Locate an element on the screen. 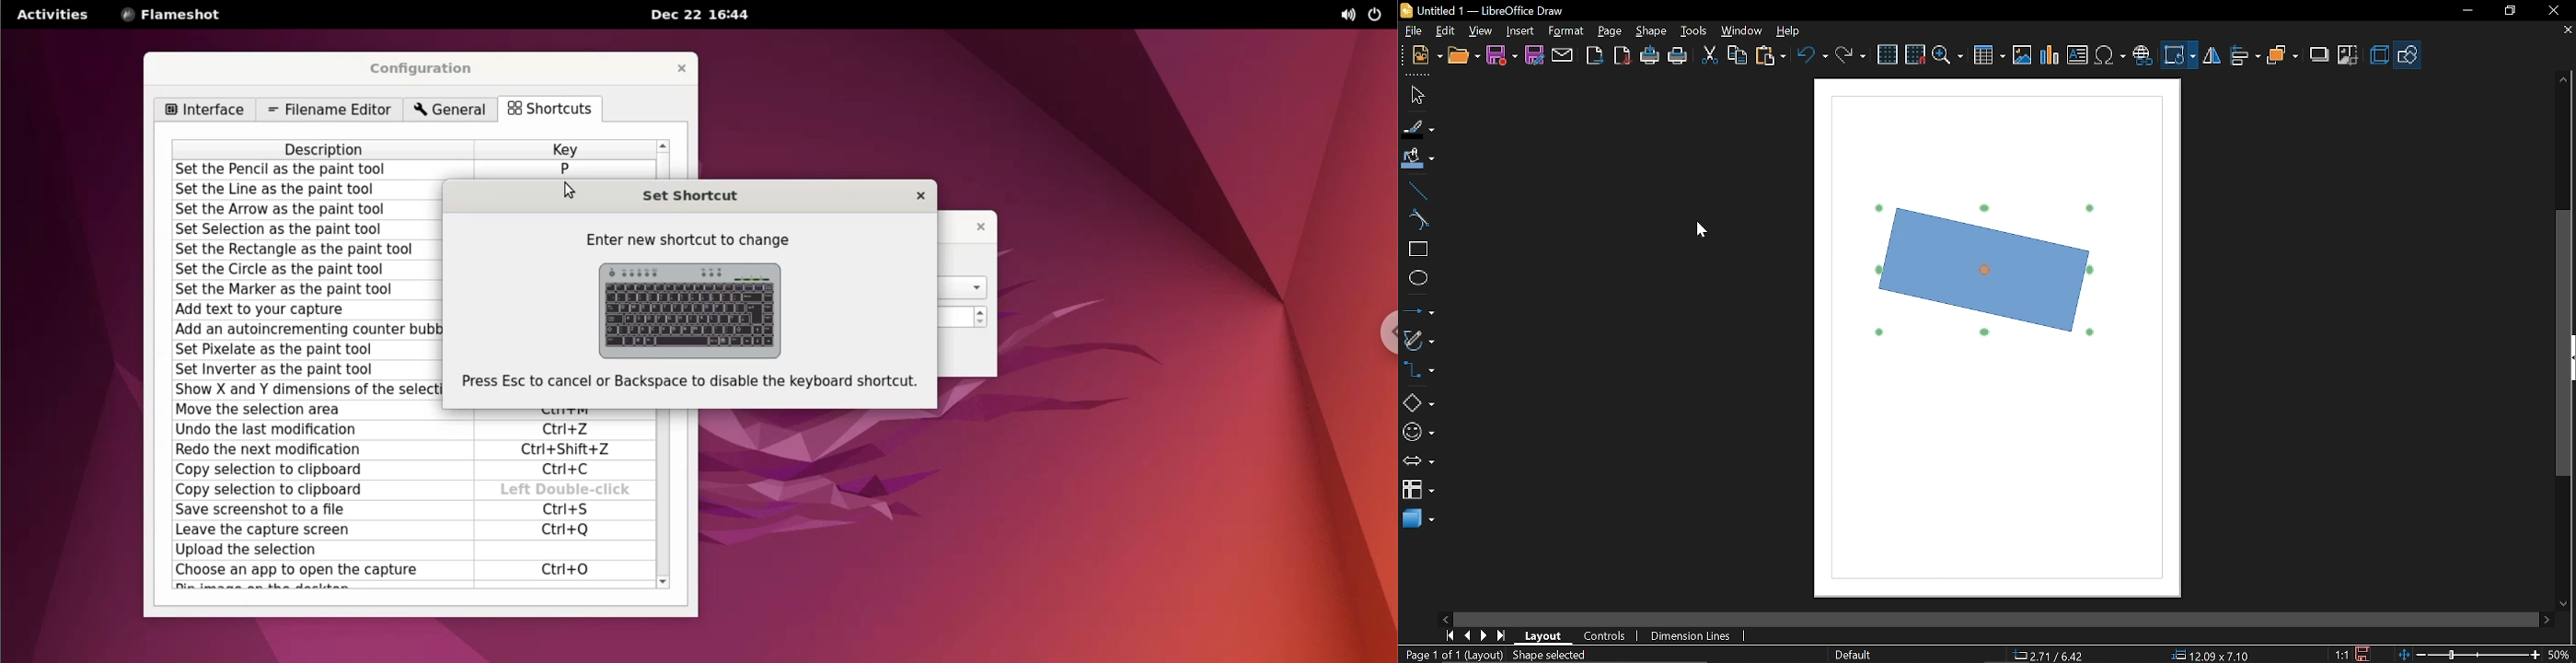  Insert hyperlink is located at coordinates (2143, 53).